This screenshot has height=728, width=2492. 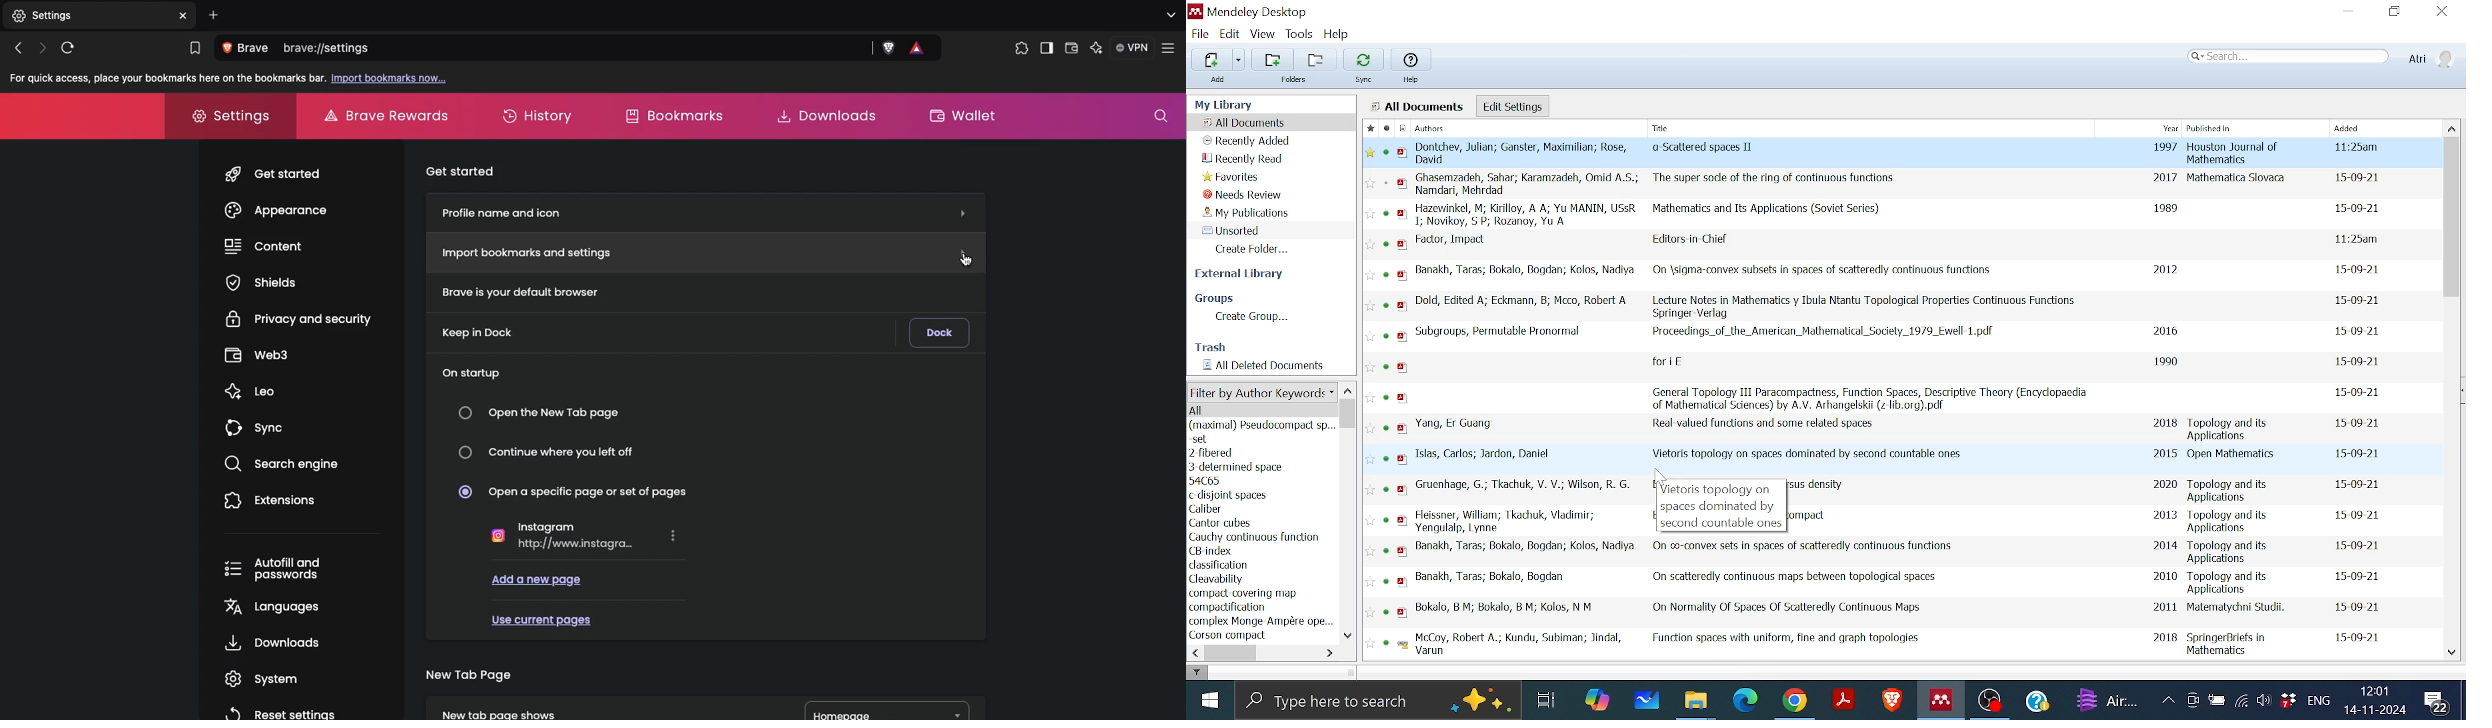 I want to click on Help, so click(x=2041, y=701).